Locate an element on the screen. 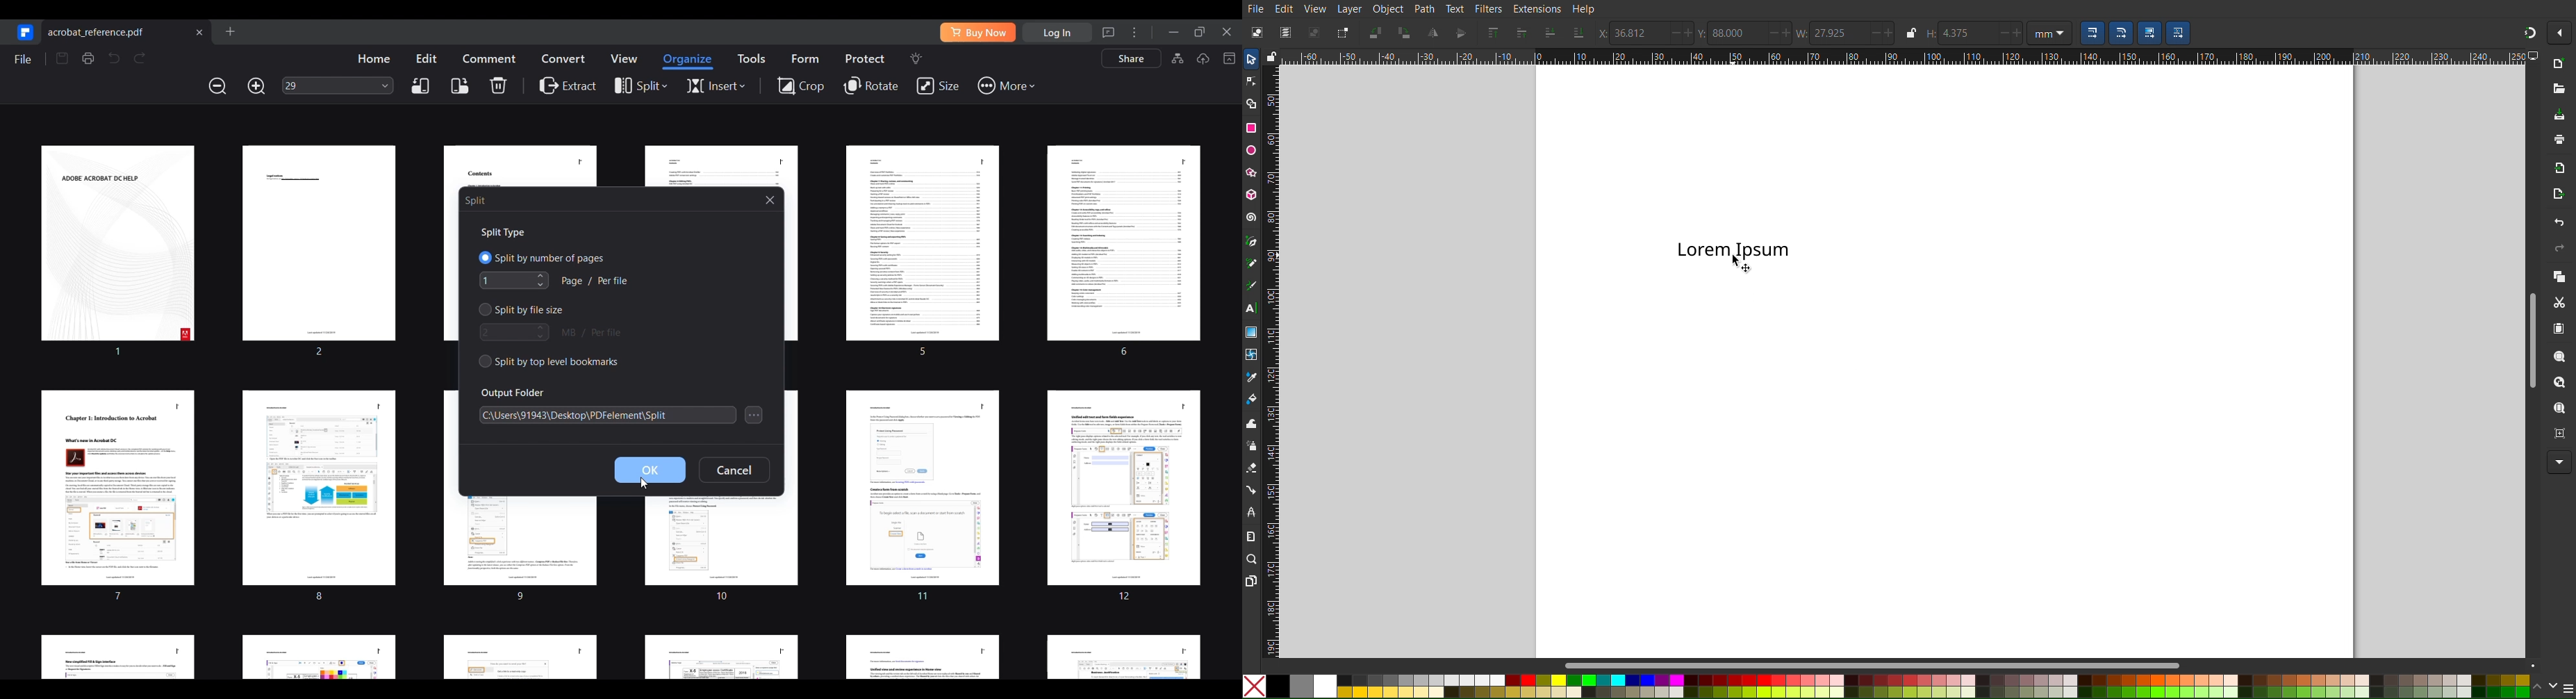 This screenshot has width=2576, height=700. Width is located at coordinates (1802, 33).